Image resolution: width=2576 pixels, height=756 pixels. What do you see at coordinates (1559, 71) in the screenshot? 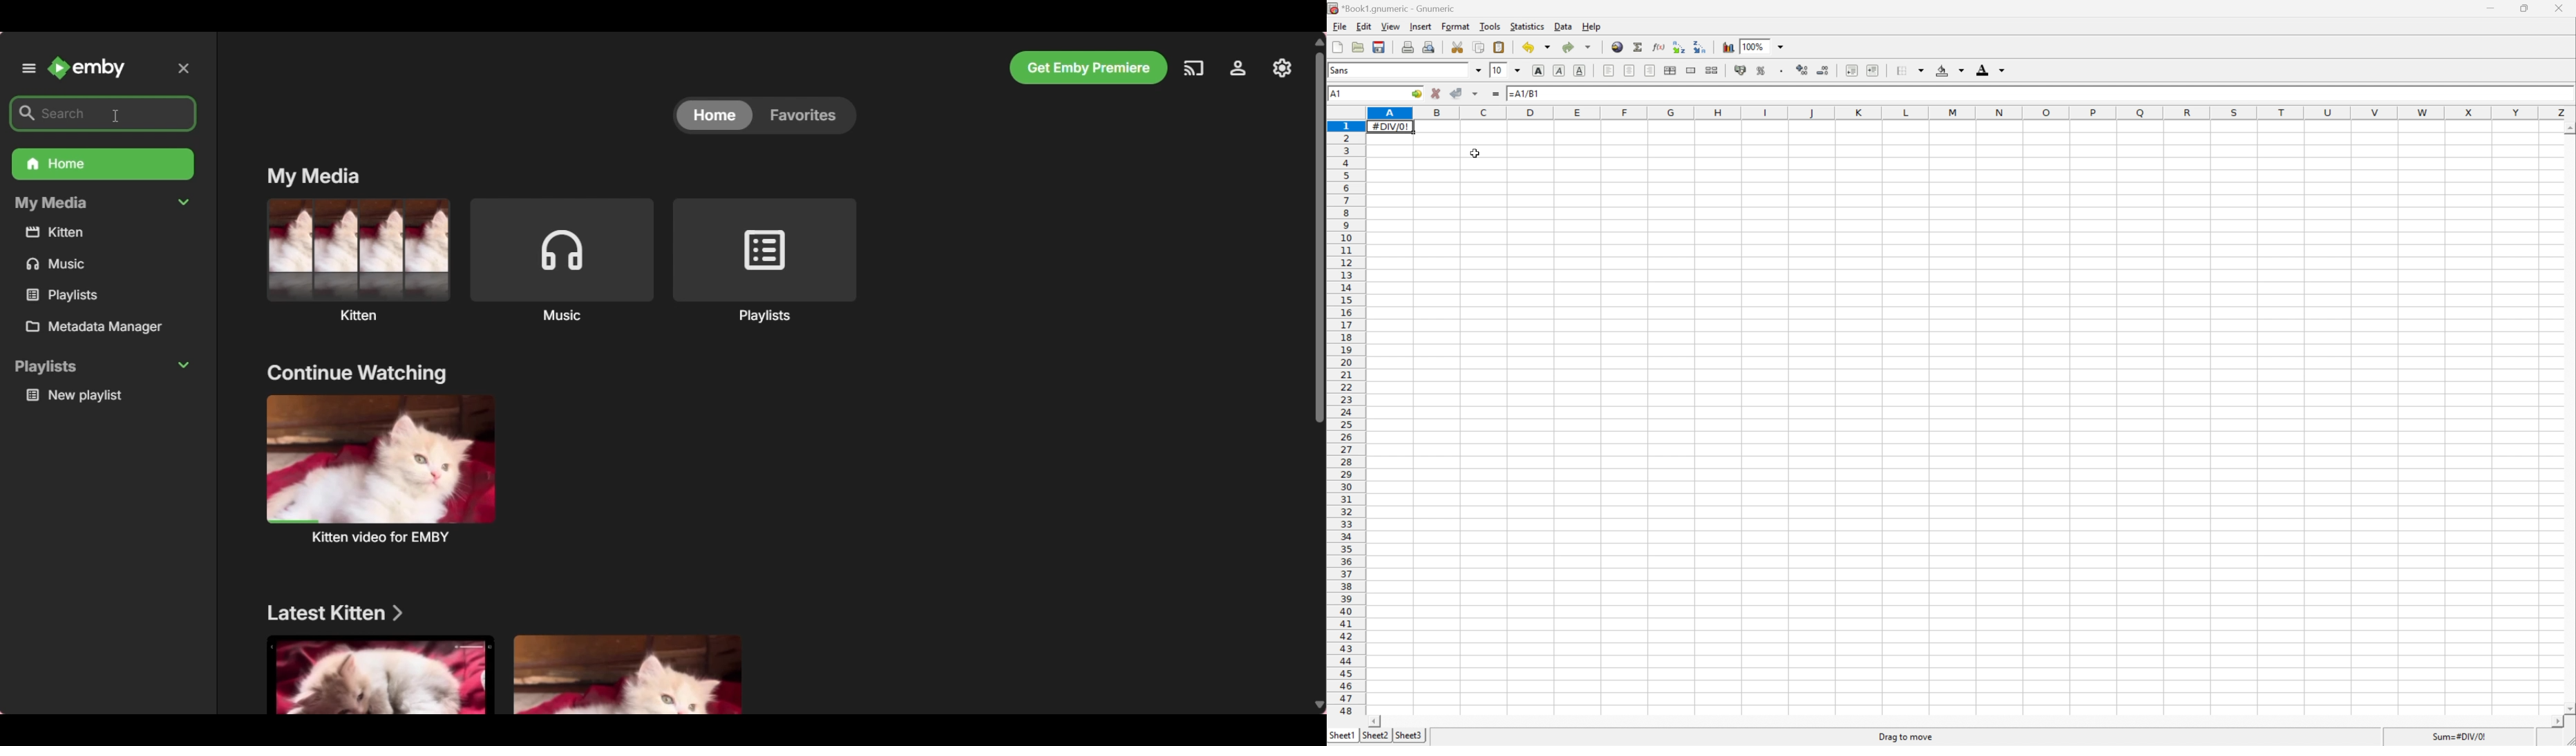
I see `Italic` at bounding box center [1559, 71].